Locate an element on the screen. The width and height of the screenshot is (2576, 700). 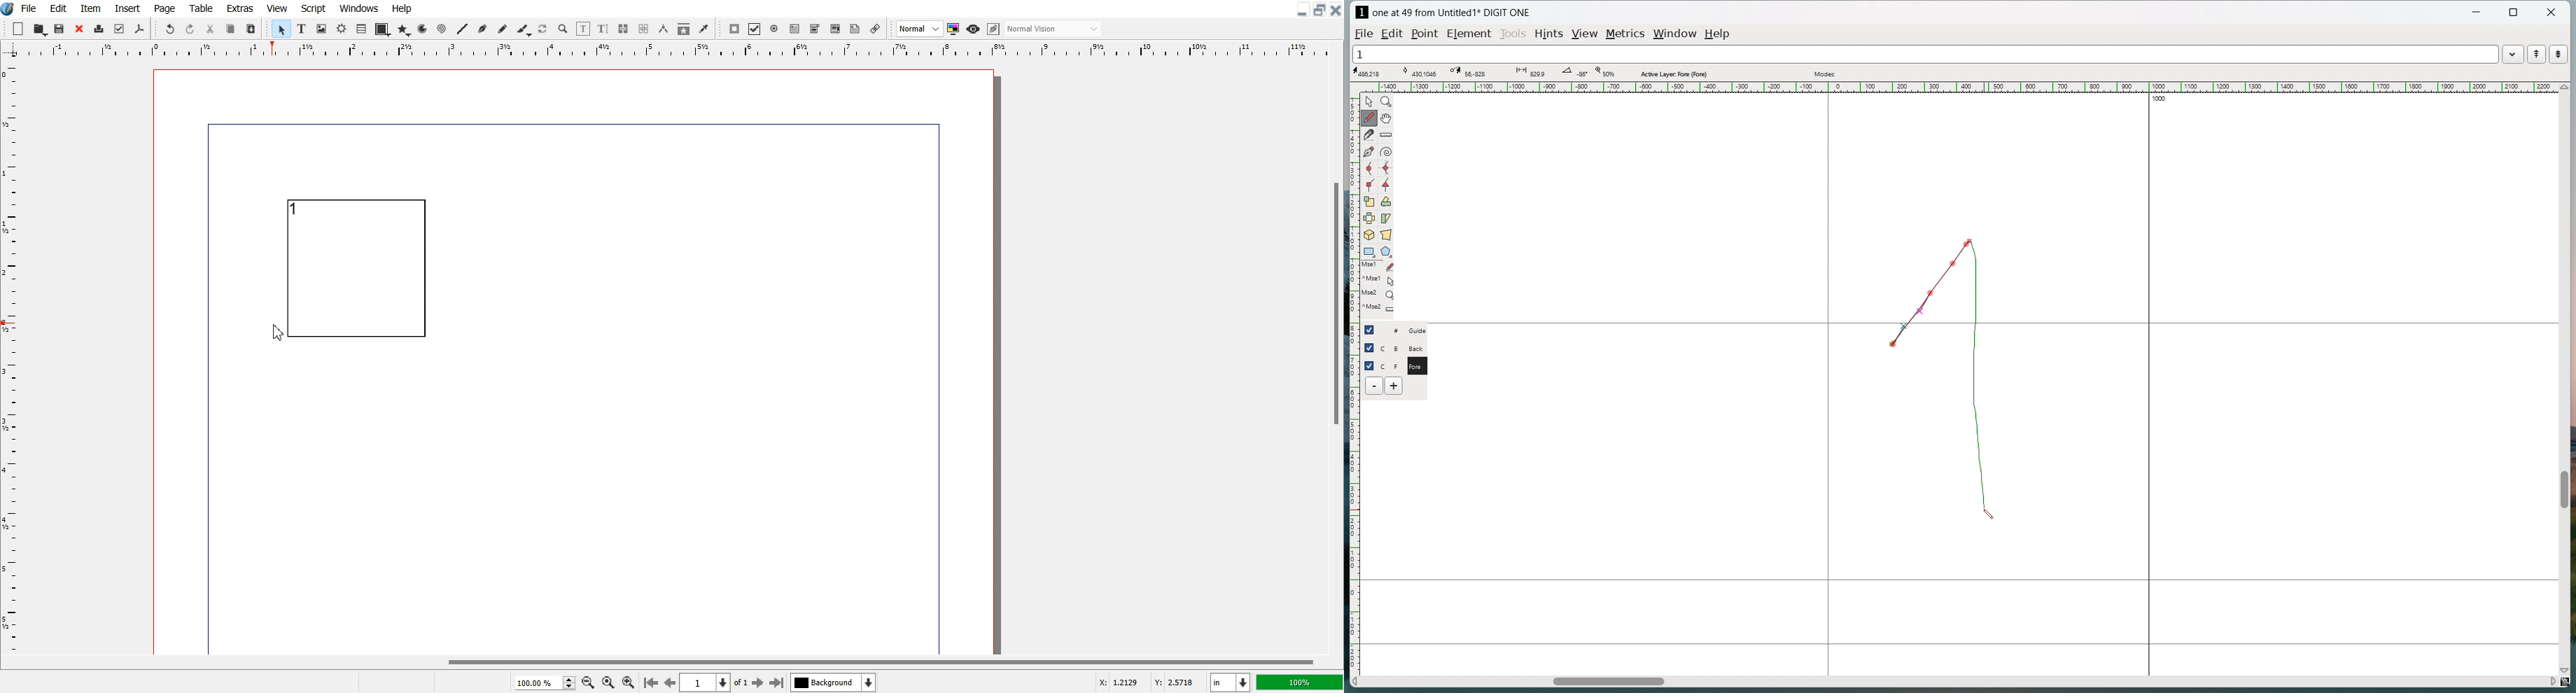
Eye dropper is located at coordinates (704, 29).